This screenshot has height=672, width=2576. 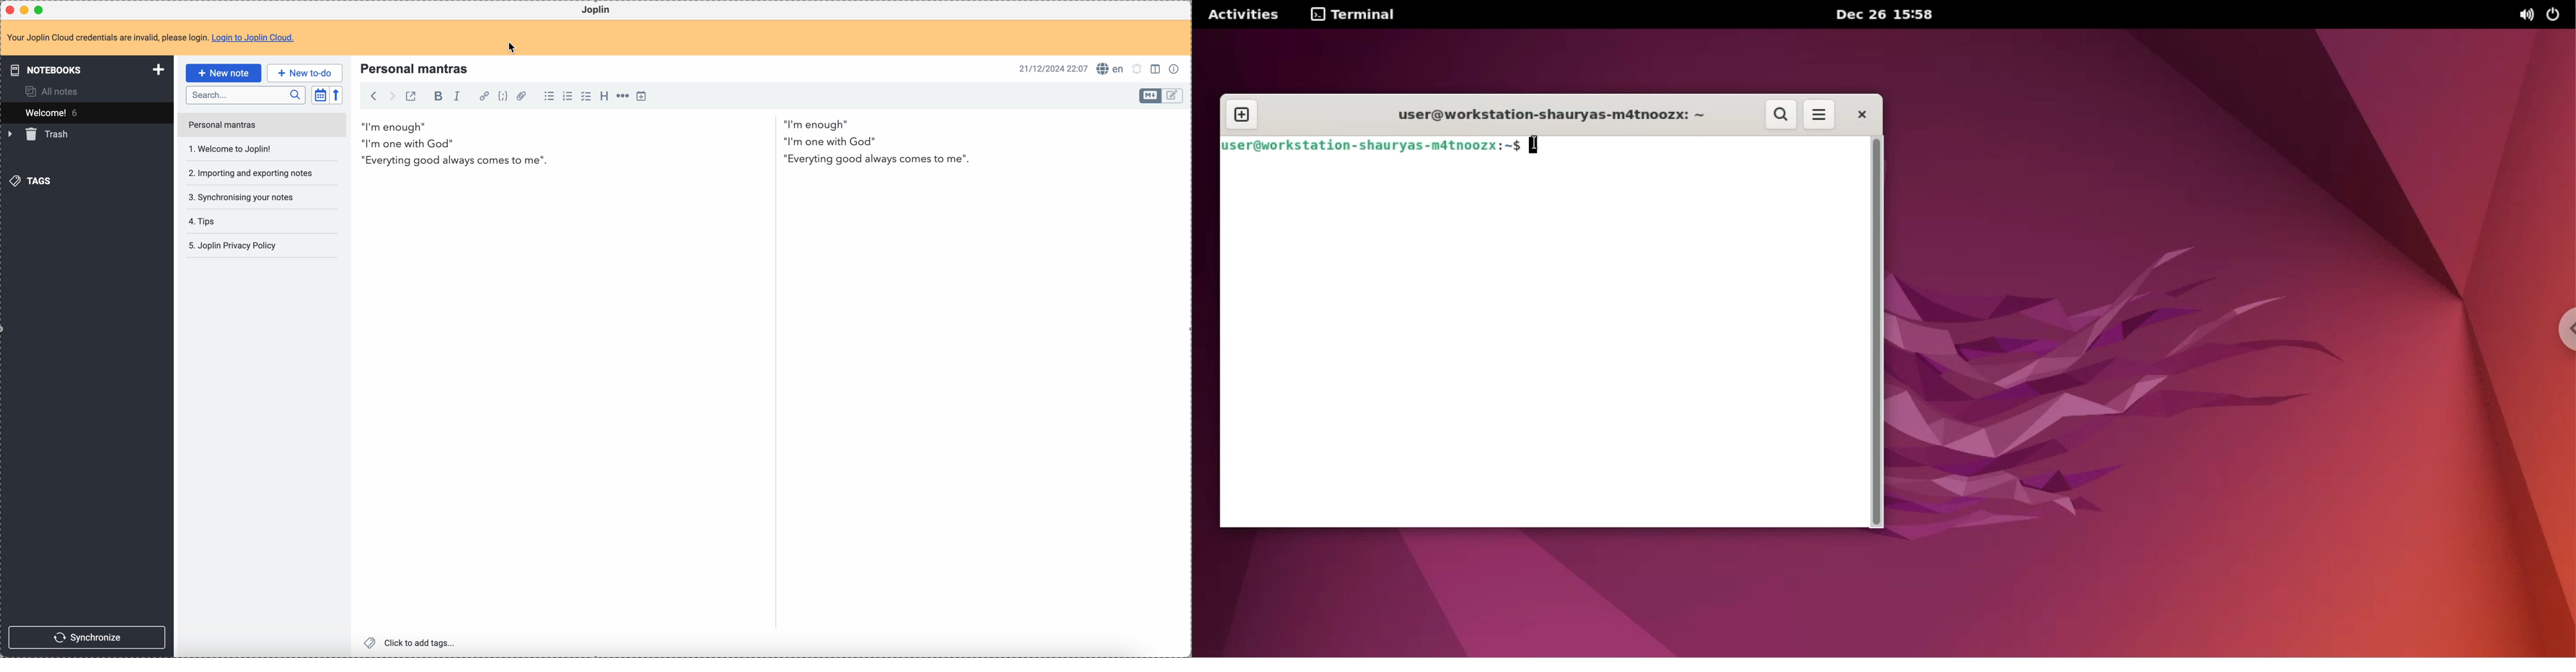 I want to click on horizontal rule, so click(x=622, y=97).